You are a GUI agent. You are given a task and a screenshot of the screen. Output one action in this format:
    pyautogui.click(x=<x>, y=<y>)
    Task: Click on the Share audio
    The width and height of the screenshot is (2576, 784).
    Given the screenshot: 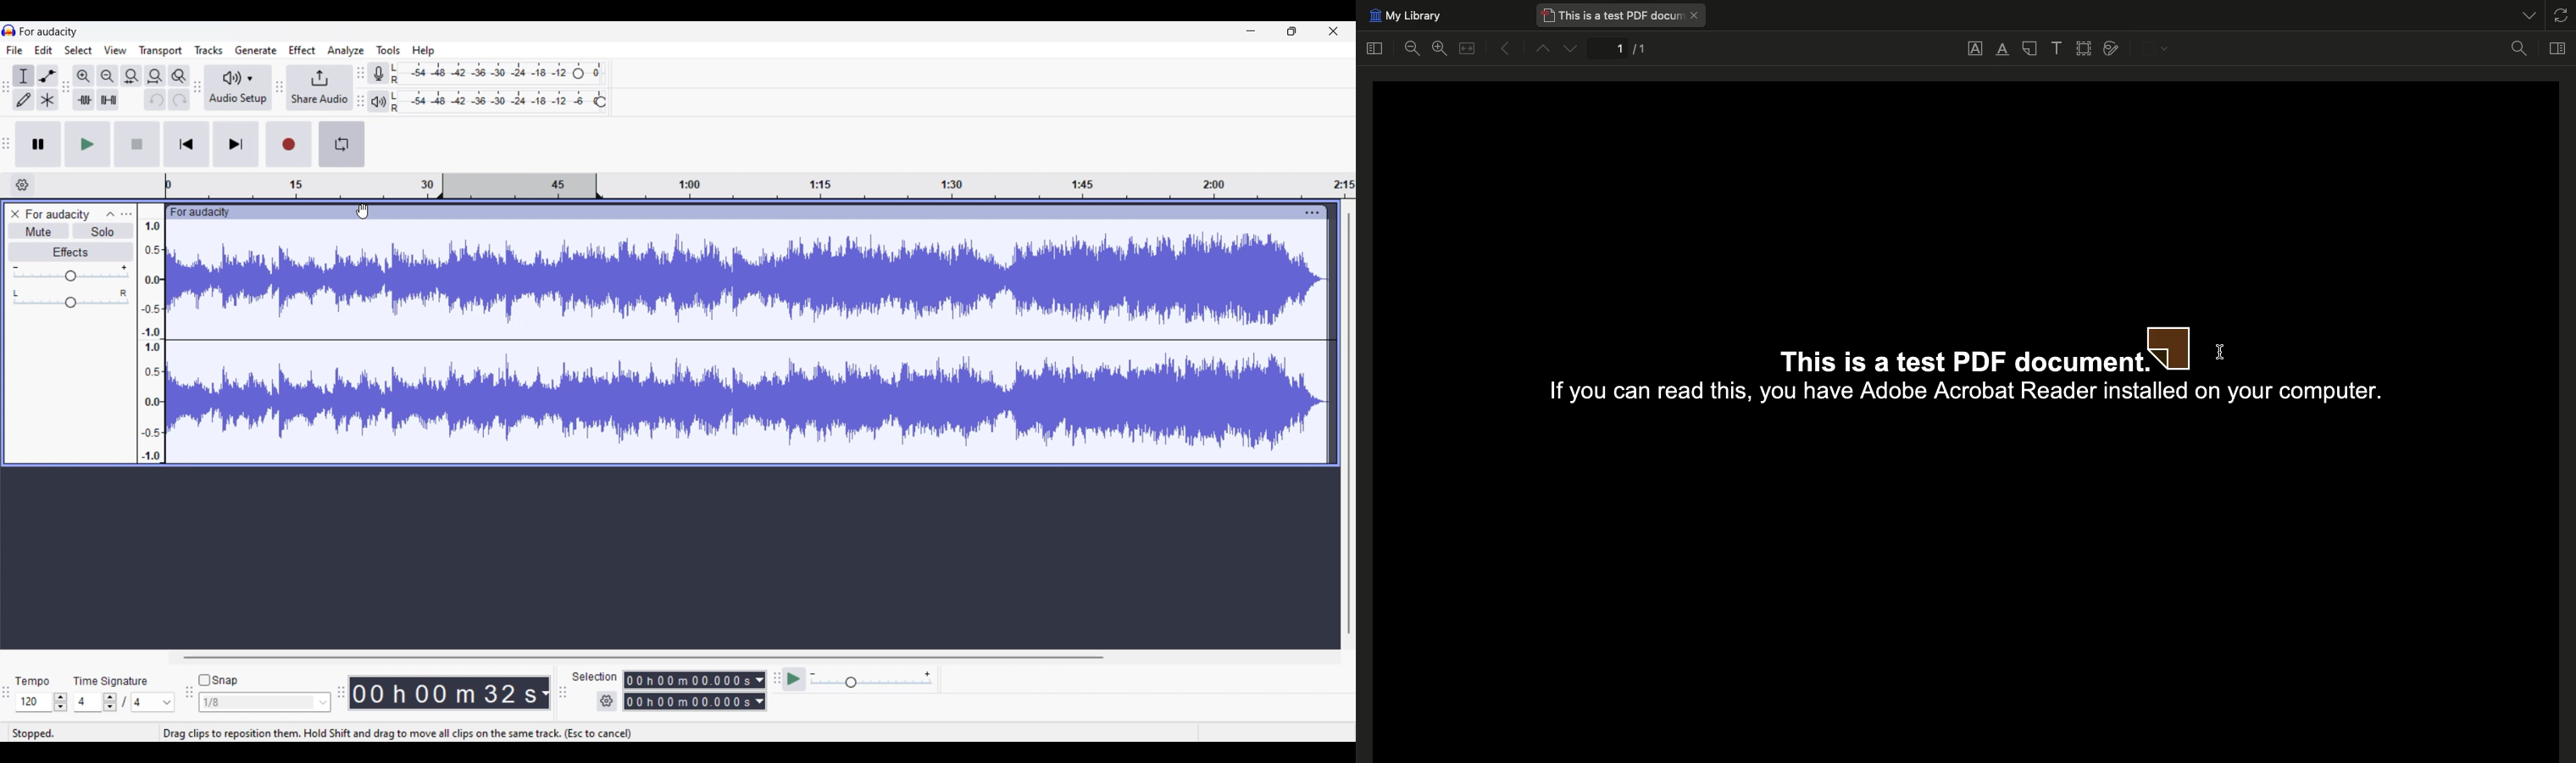 What is the action you would take?
    pyautogui.click(x=319, y=88)
    